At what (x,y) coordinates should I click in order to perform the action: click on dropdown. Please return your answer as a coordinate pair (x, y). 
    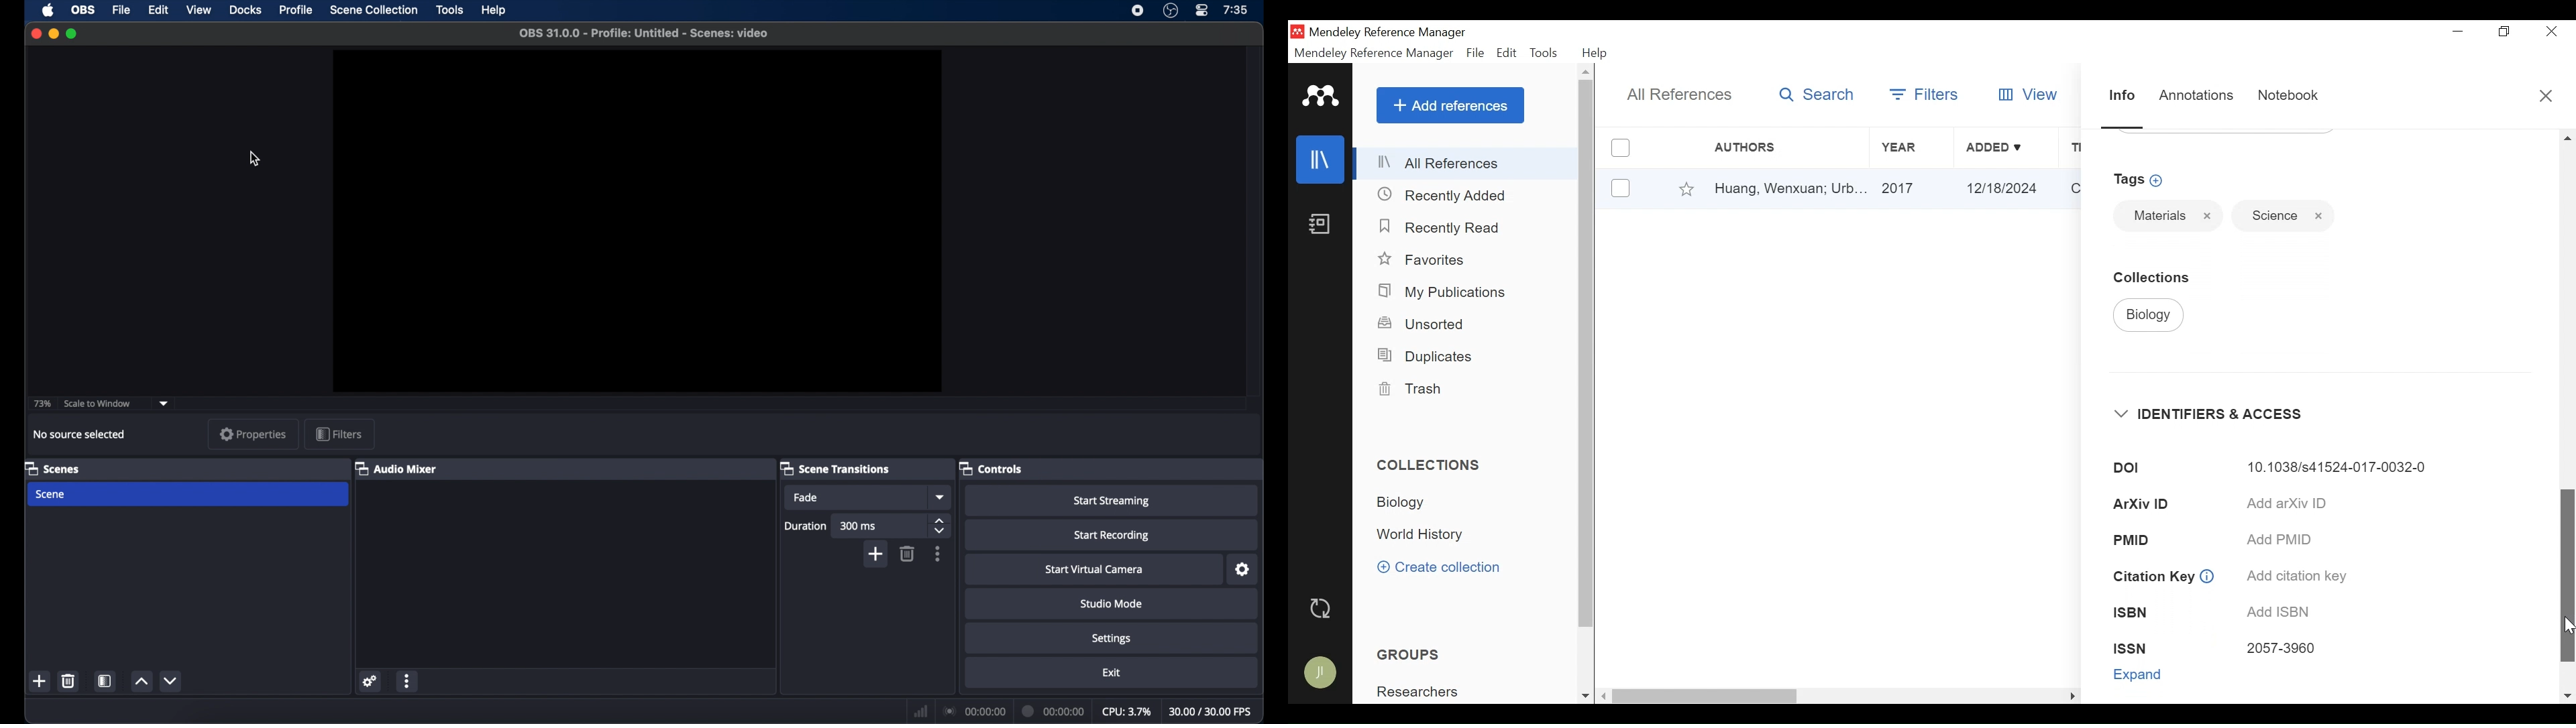
    Looking at the image, I should click on (164, 404).